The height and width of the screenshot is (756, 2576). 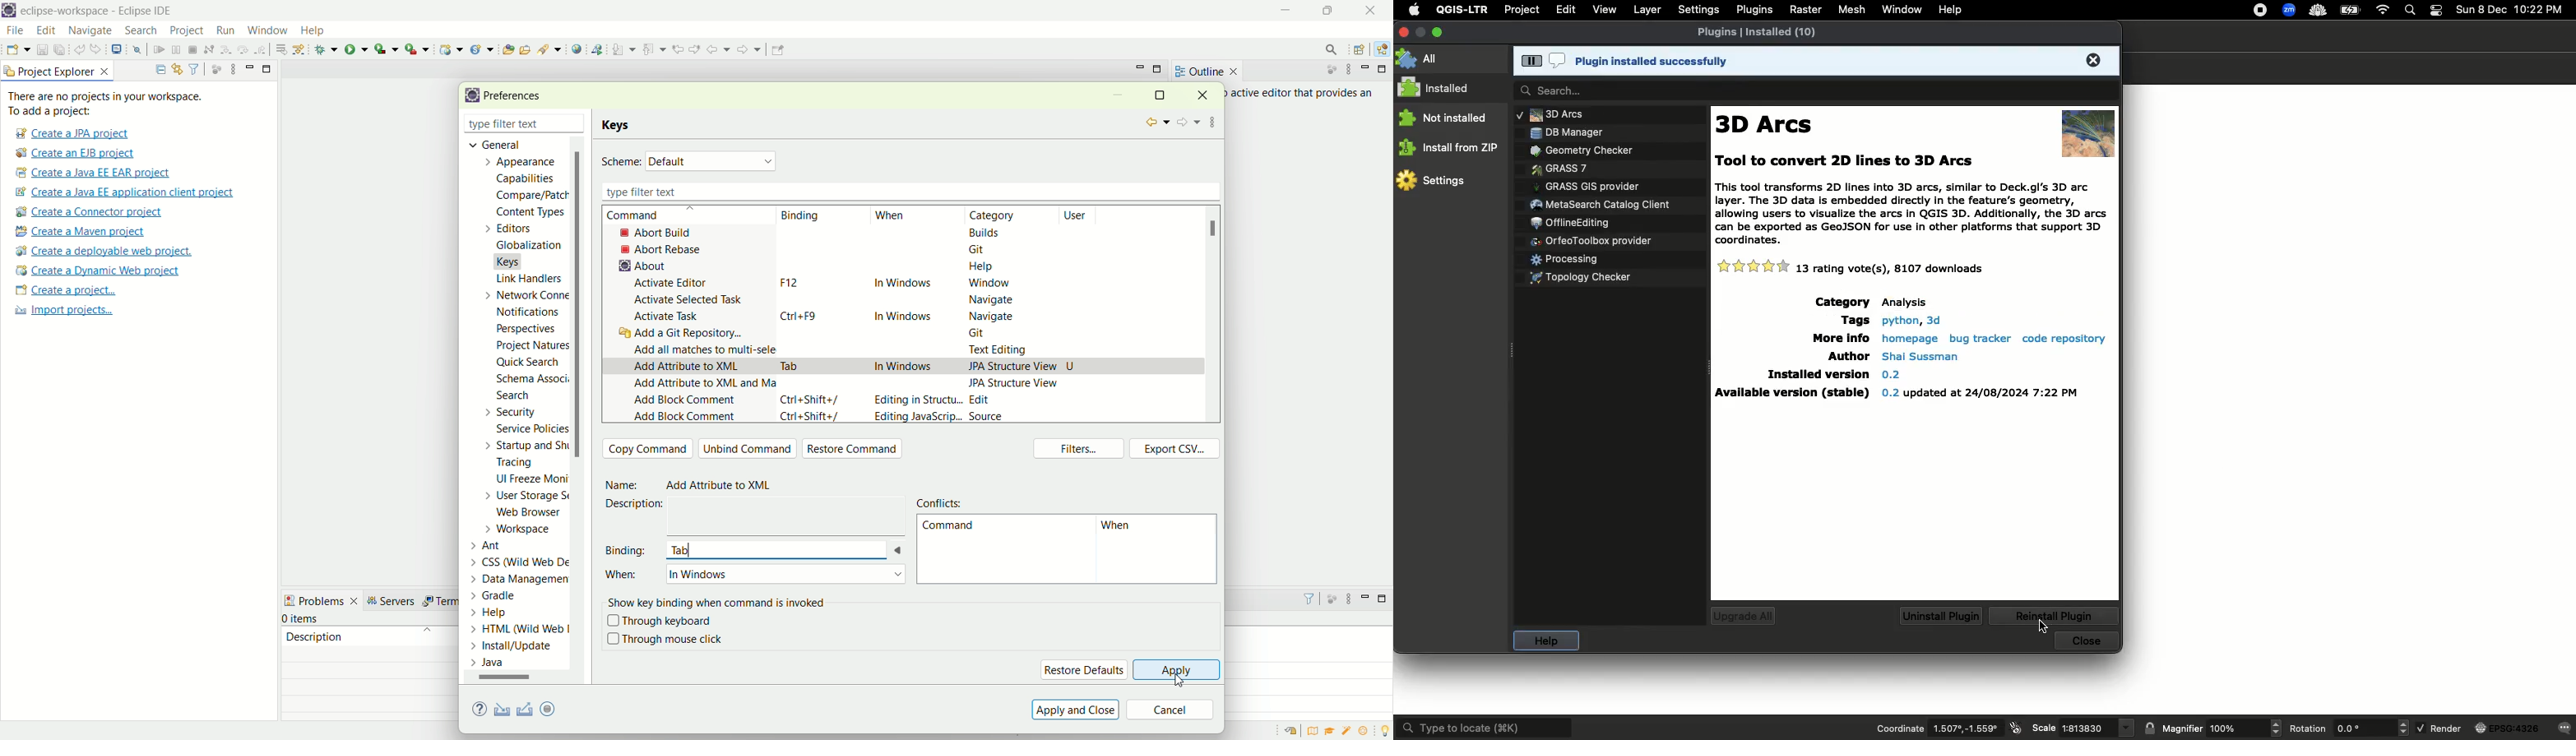 I want to click on scroll bar, so click(x=1218, y=229).